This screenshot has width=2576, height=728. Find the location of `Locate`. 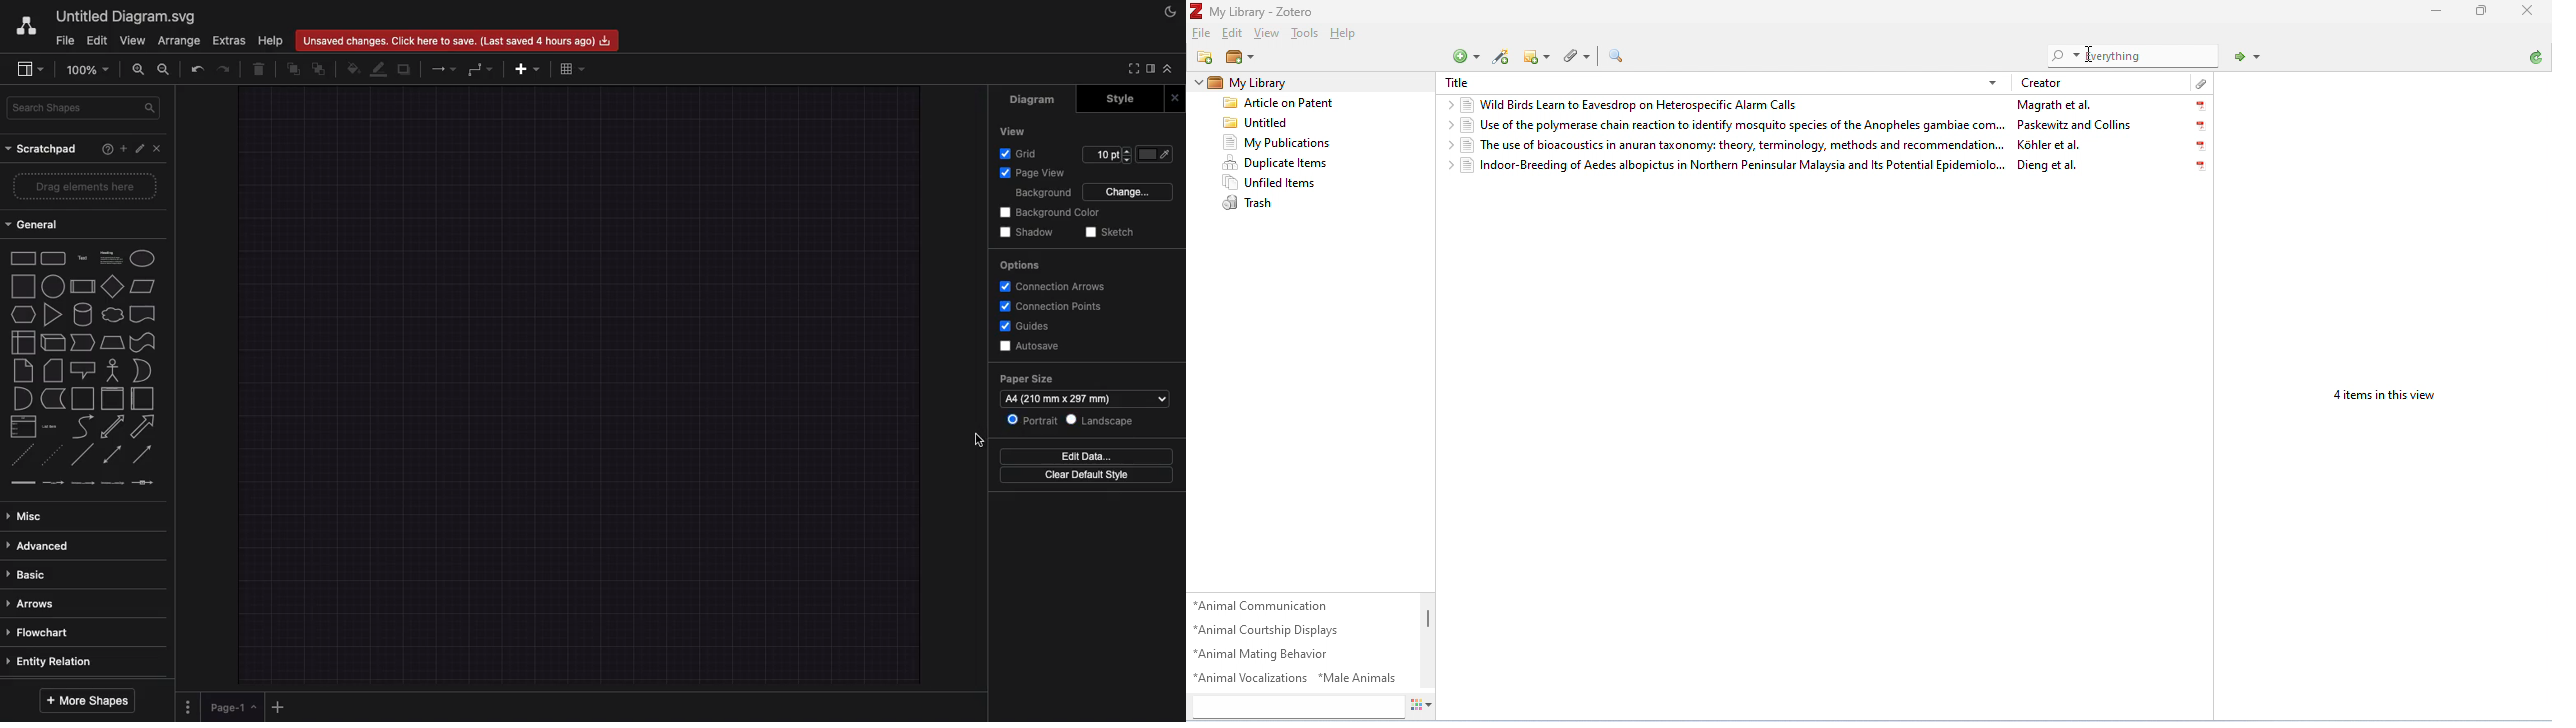

Locate is located at coordinates (2248, 57).